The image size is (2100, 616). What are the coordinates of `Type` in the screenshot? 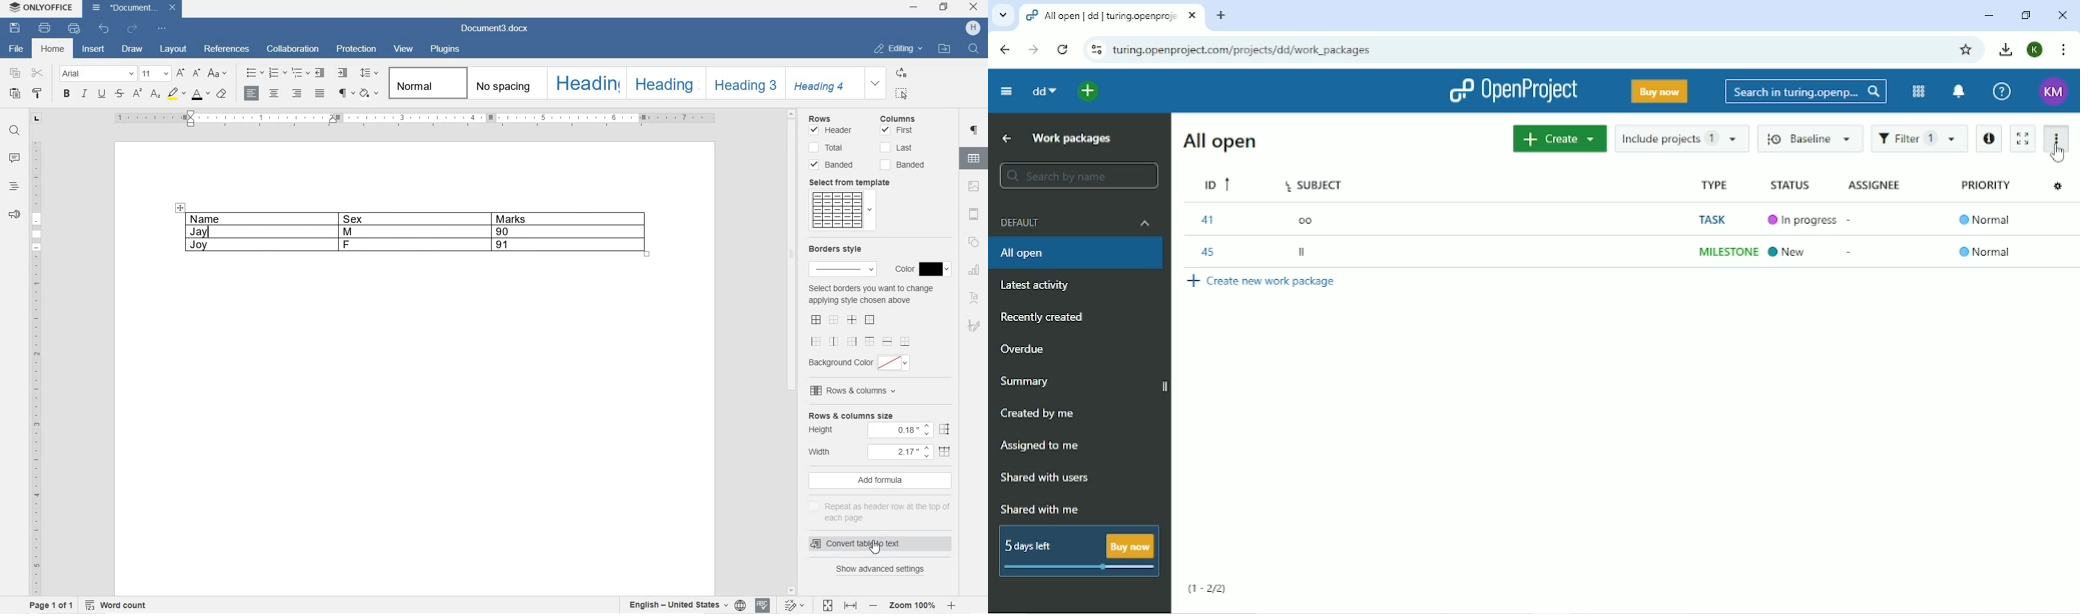 It's located at (1725, 219).